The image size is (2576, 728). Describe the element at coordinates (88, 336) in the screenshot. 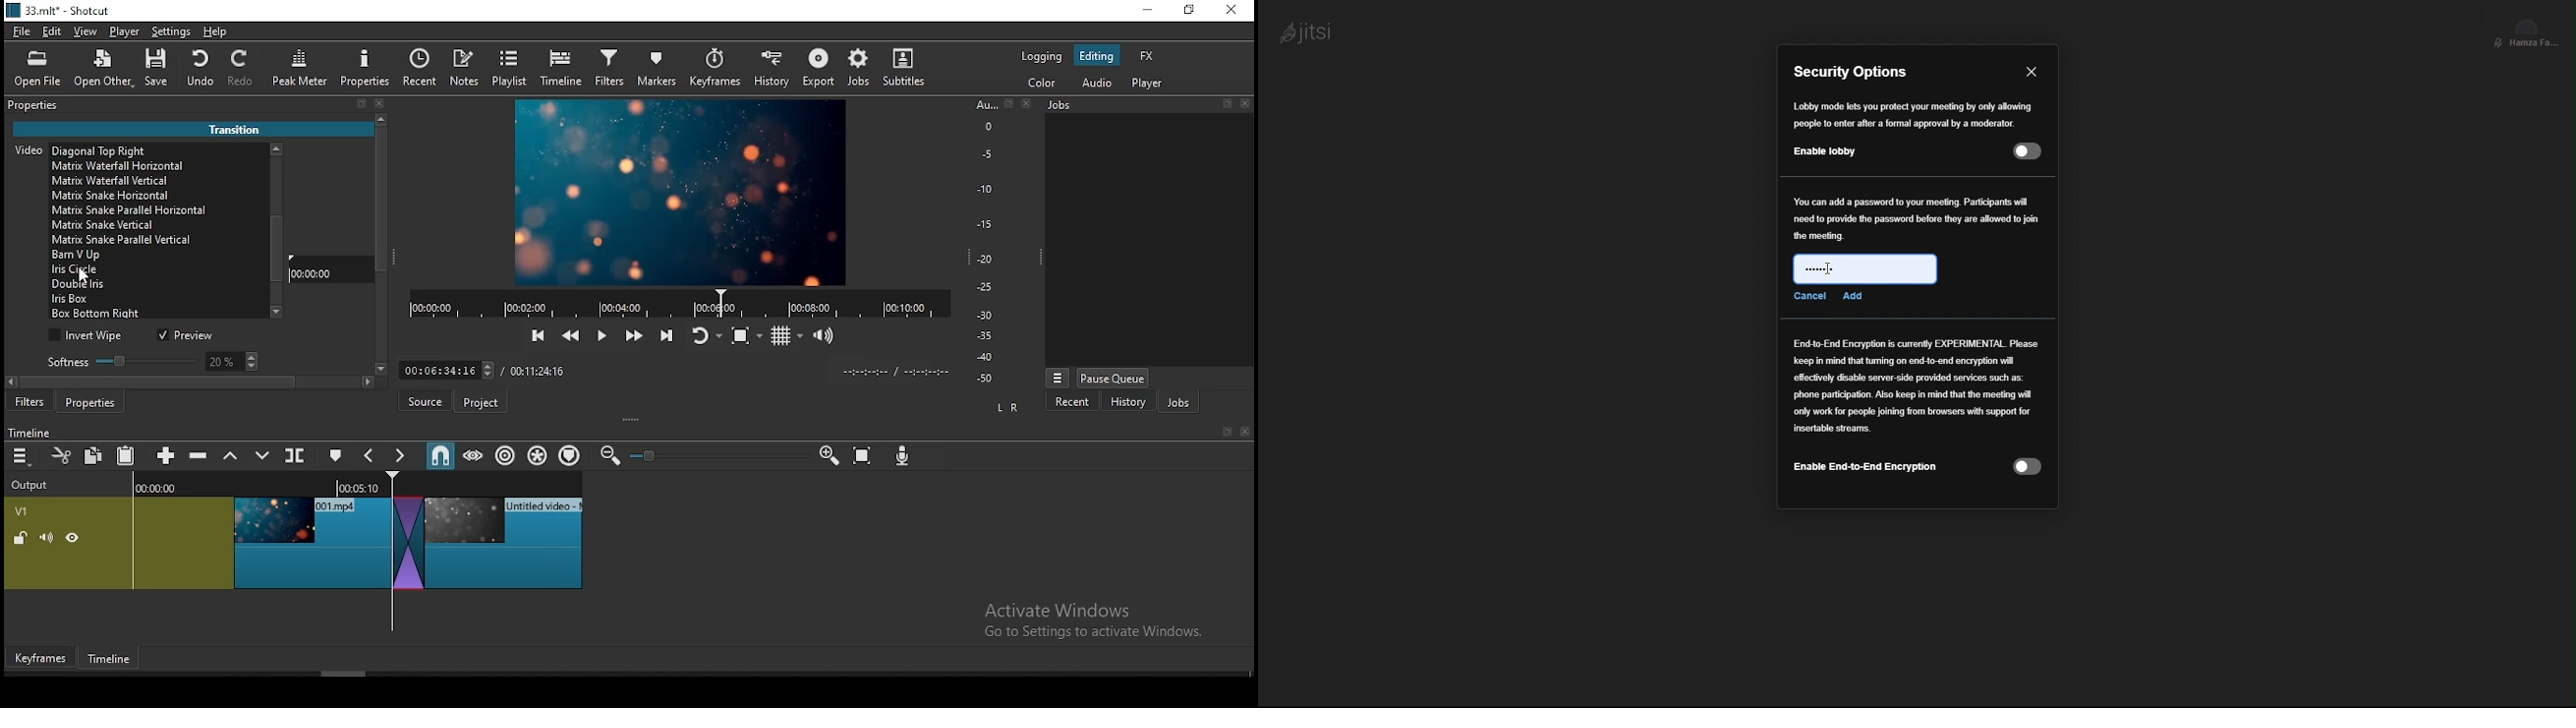

I see `invert wipe on/off` at that location.